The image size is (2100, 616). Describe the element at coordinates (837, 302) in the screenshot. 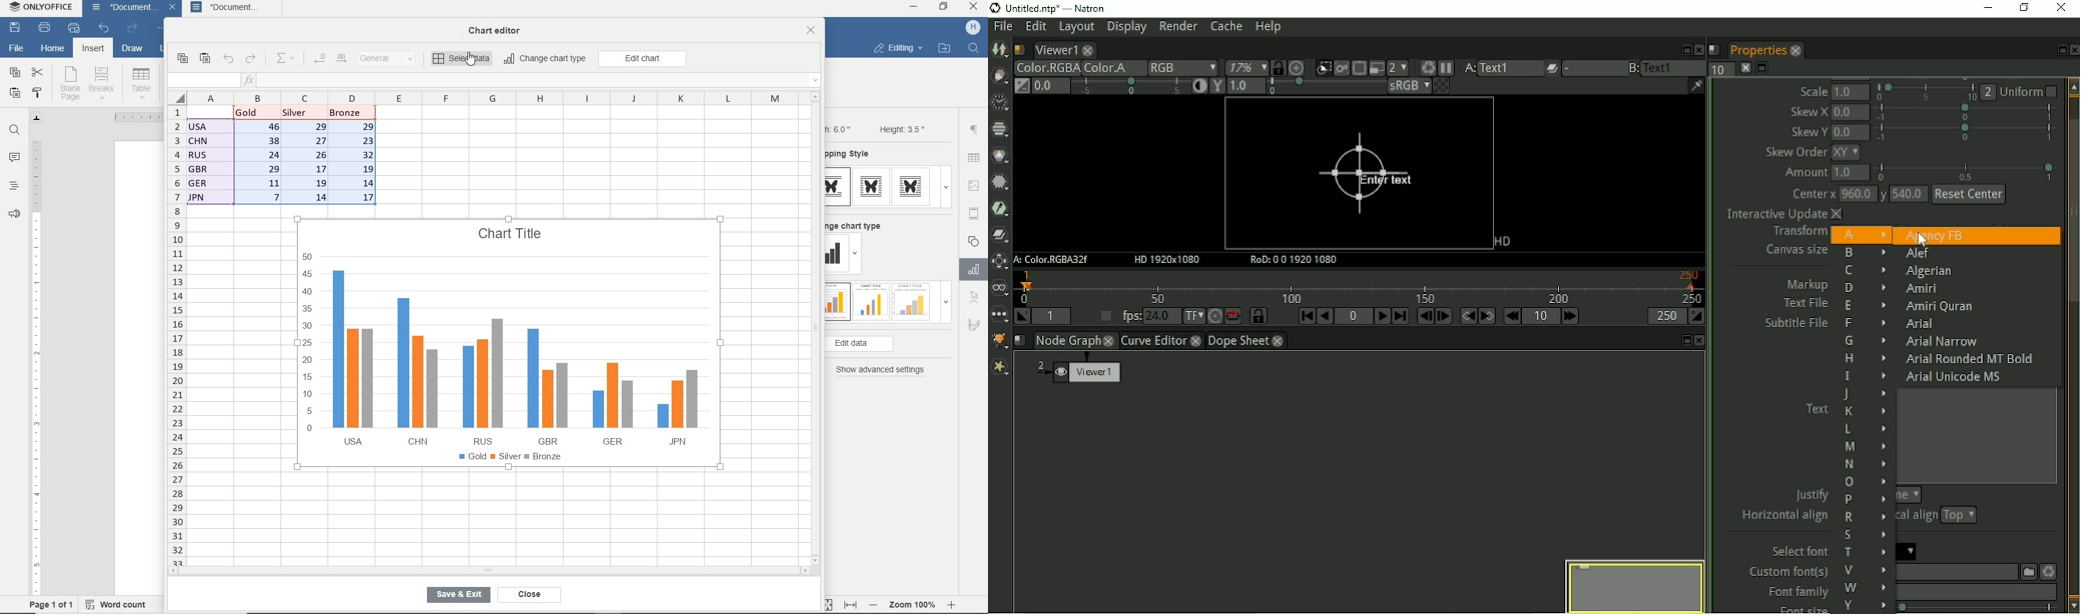

I see `type 1 ` at that location.